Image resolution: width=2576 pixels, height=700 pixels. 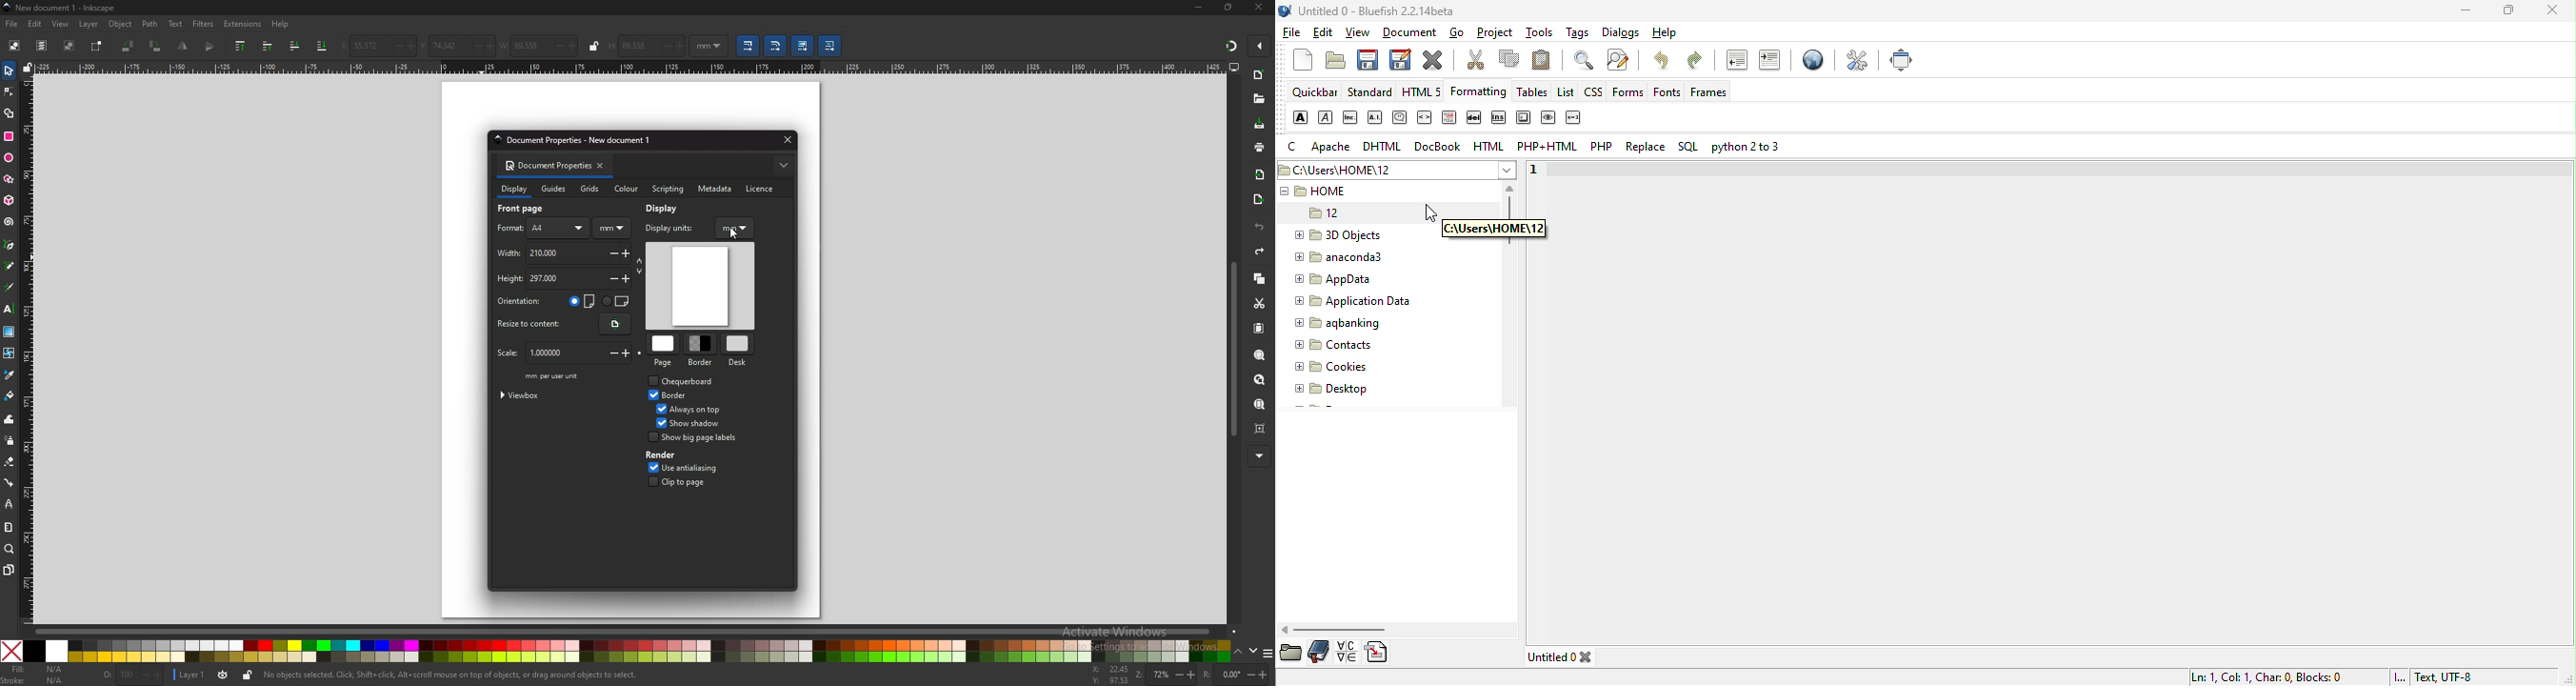 What do you see at coordinates (1339, 215) in the screenshot?
I see `12` at bounding box center [1339, 215].